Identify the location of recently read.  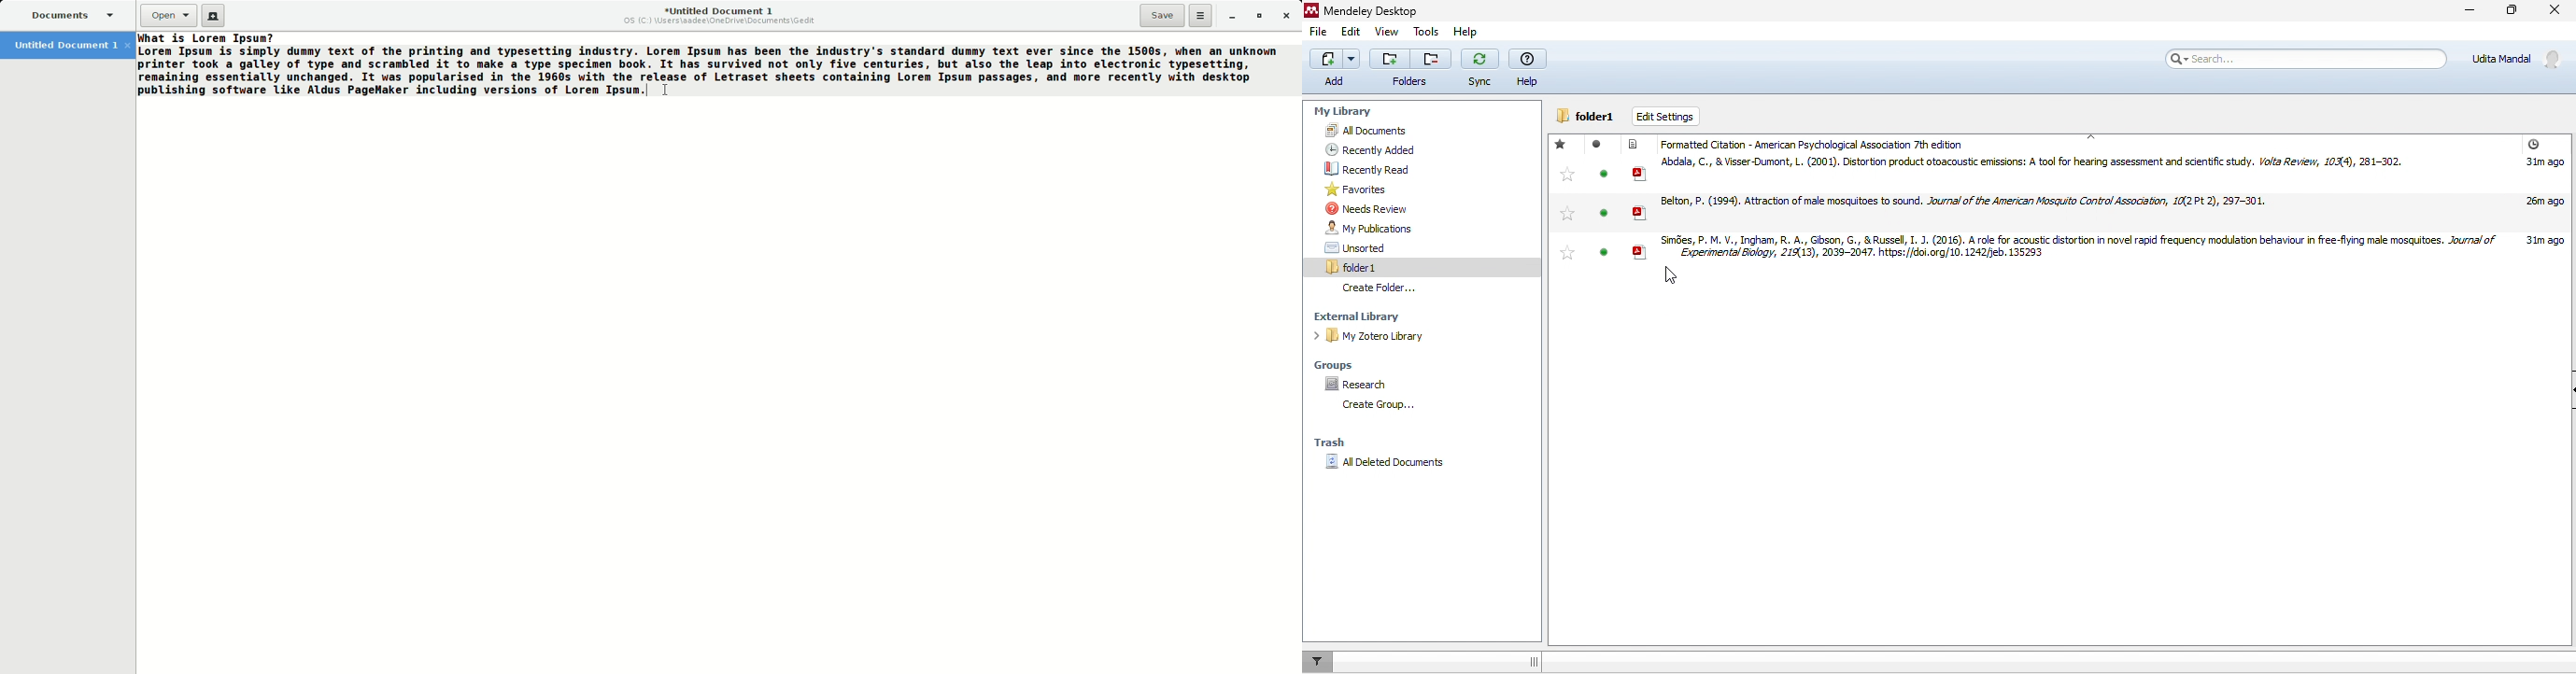
(1364, 168).